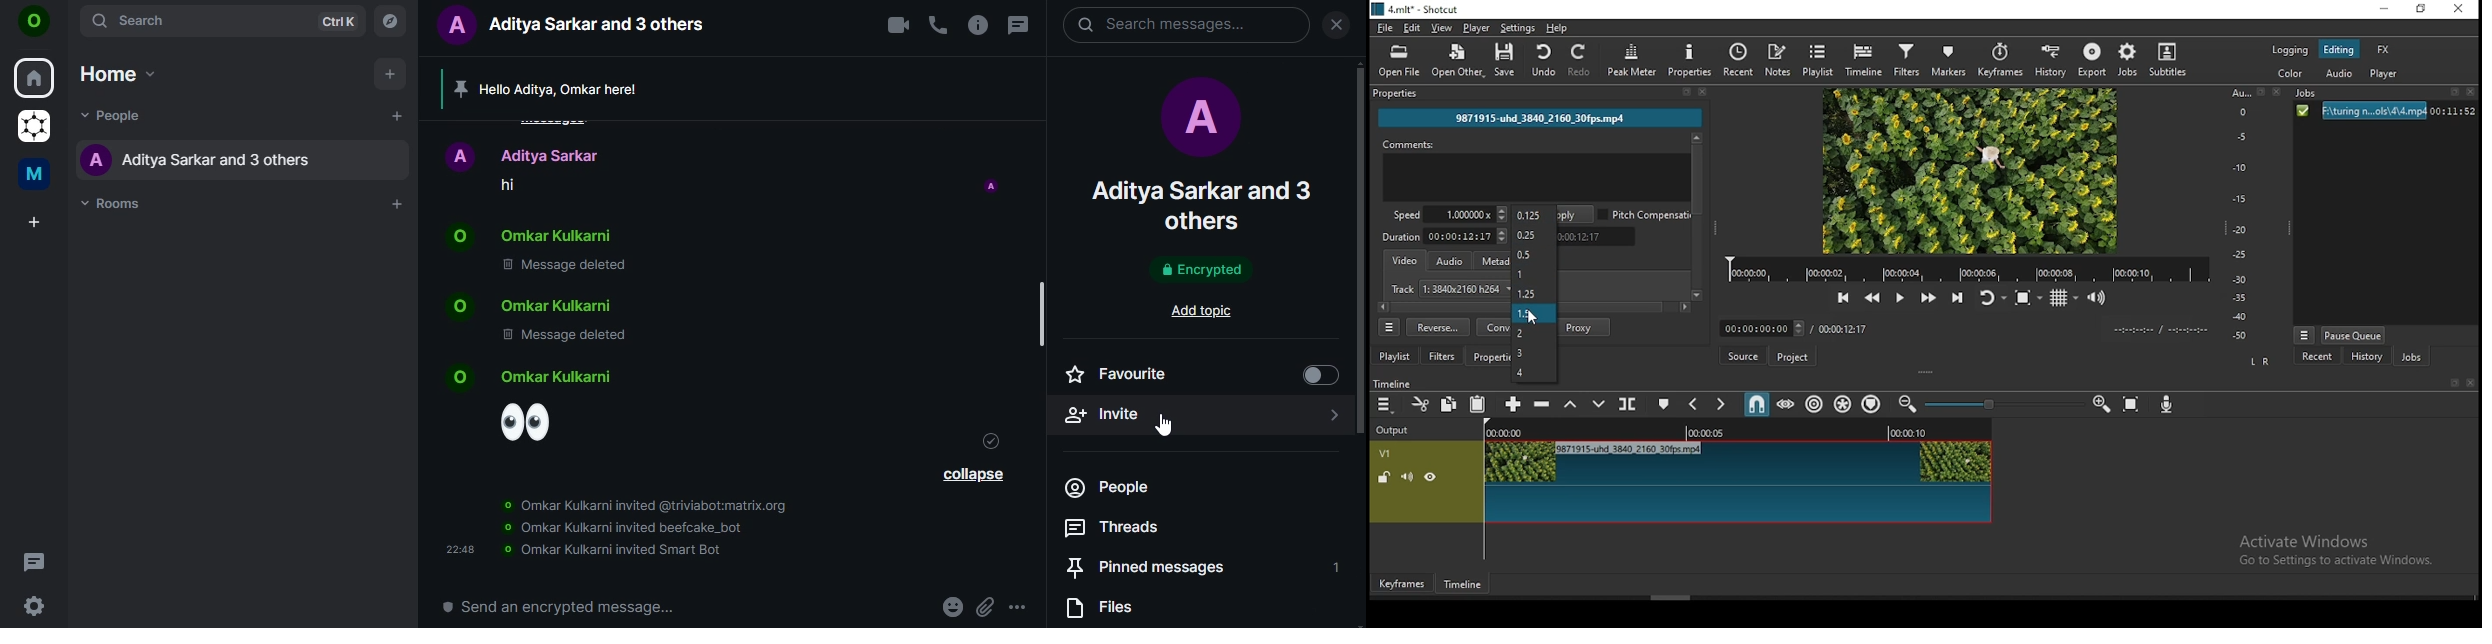 The width and height of the screenshot is (2492, 644). What do you see at coordinates (2355, 335) in the screenshot?
I see `pause queue` at bounding box center [2355, 335].